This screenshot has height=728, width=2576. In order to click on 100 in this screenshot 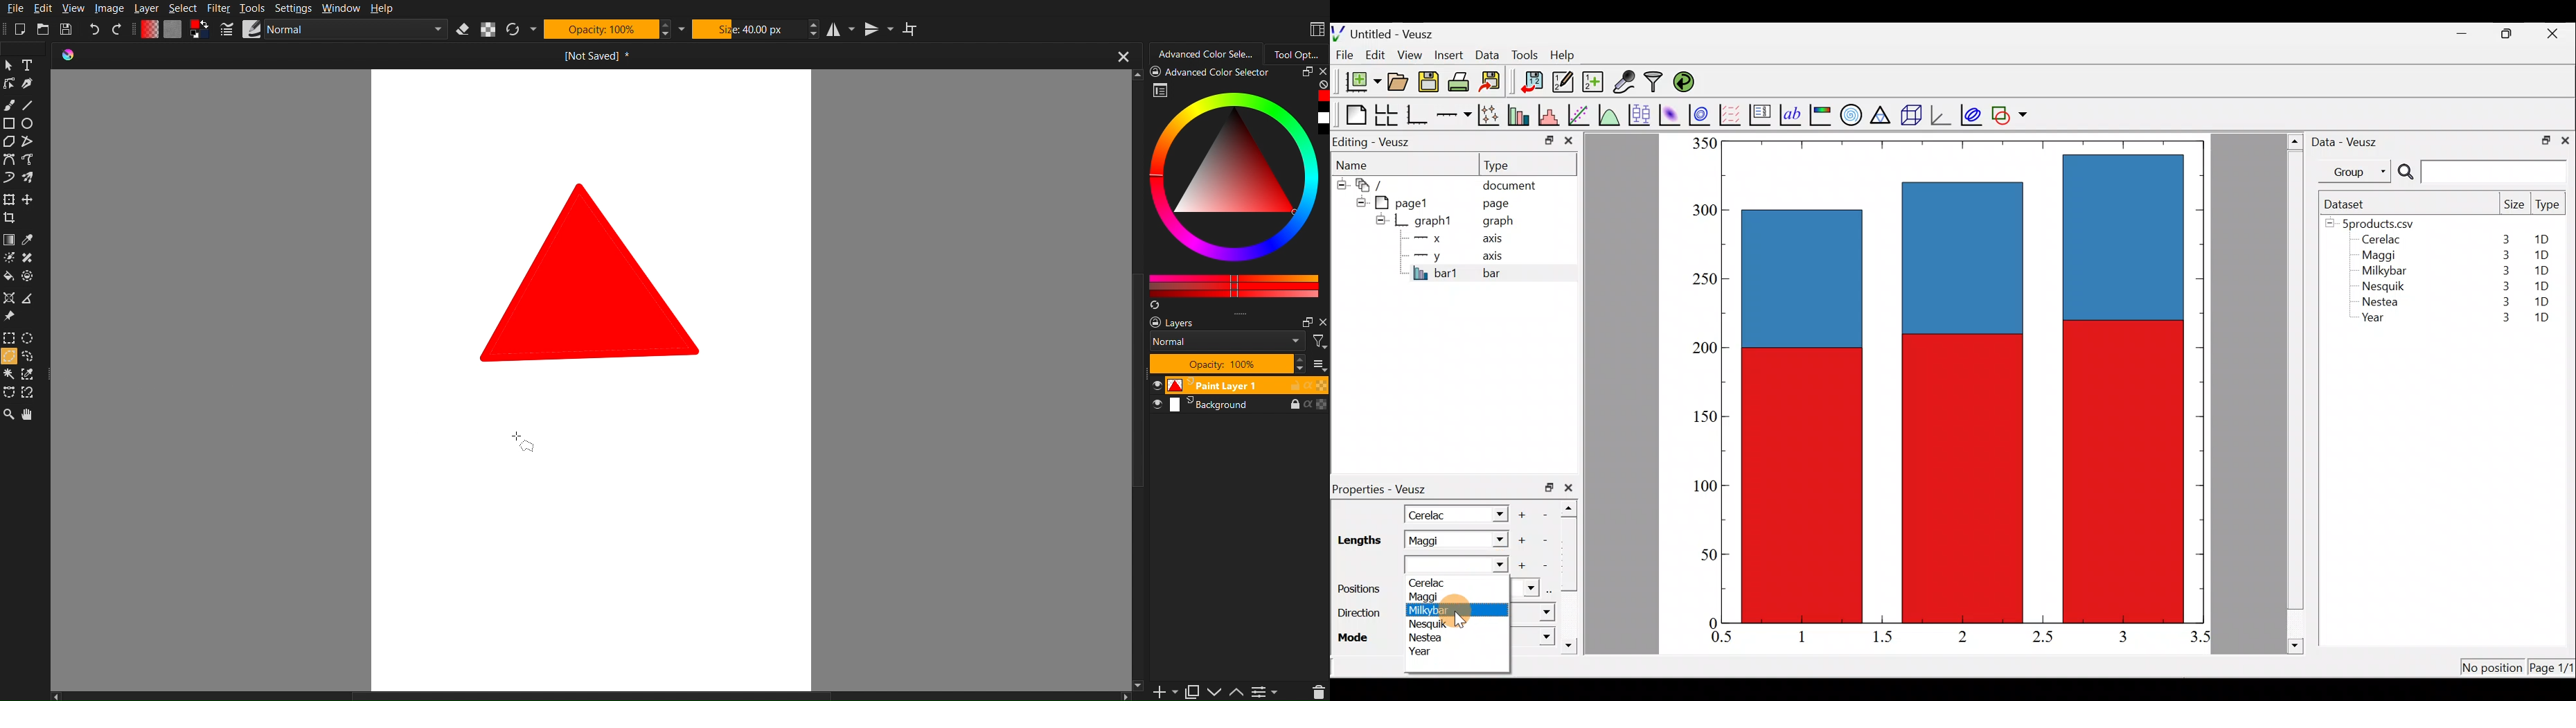, I will do `click(1701, 487)`.